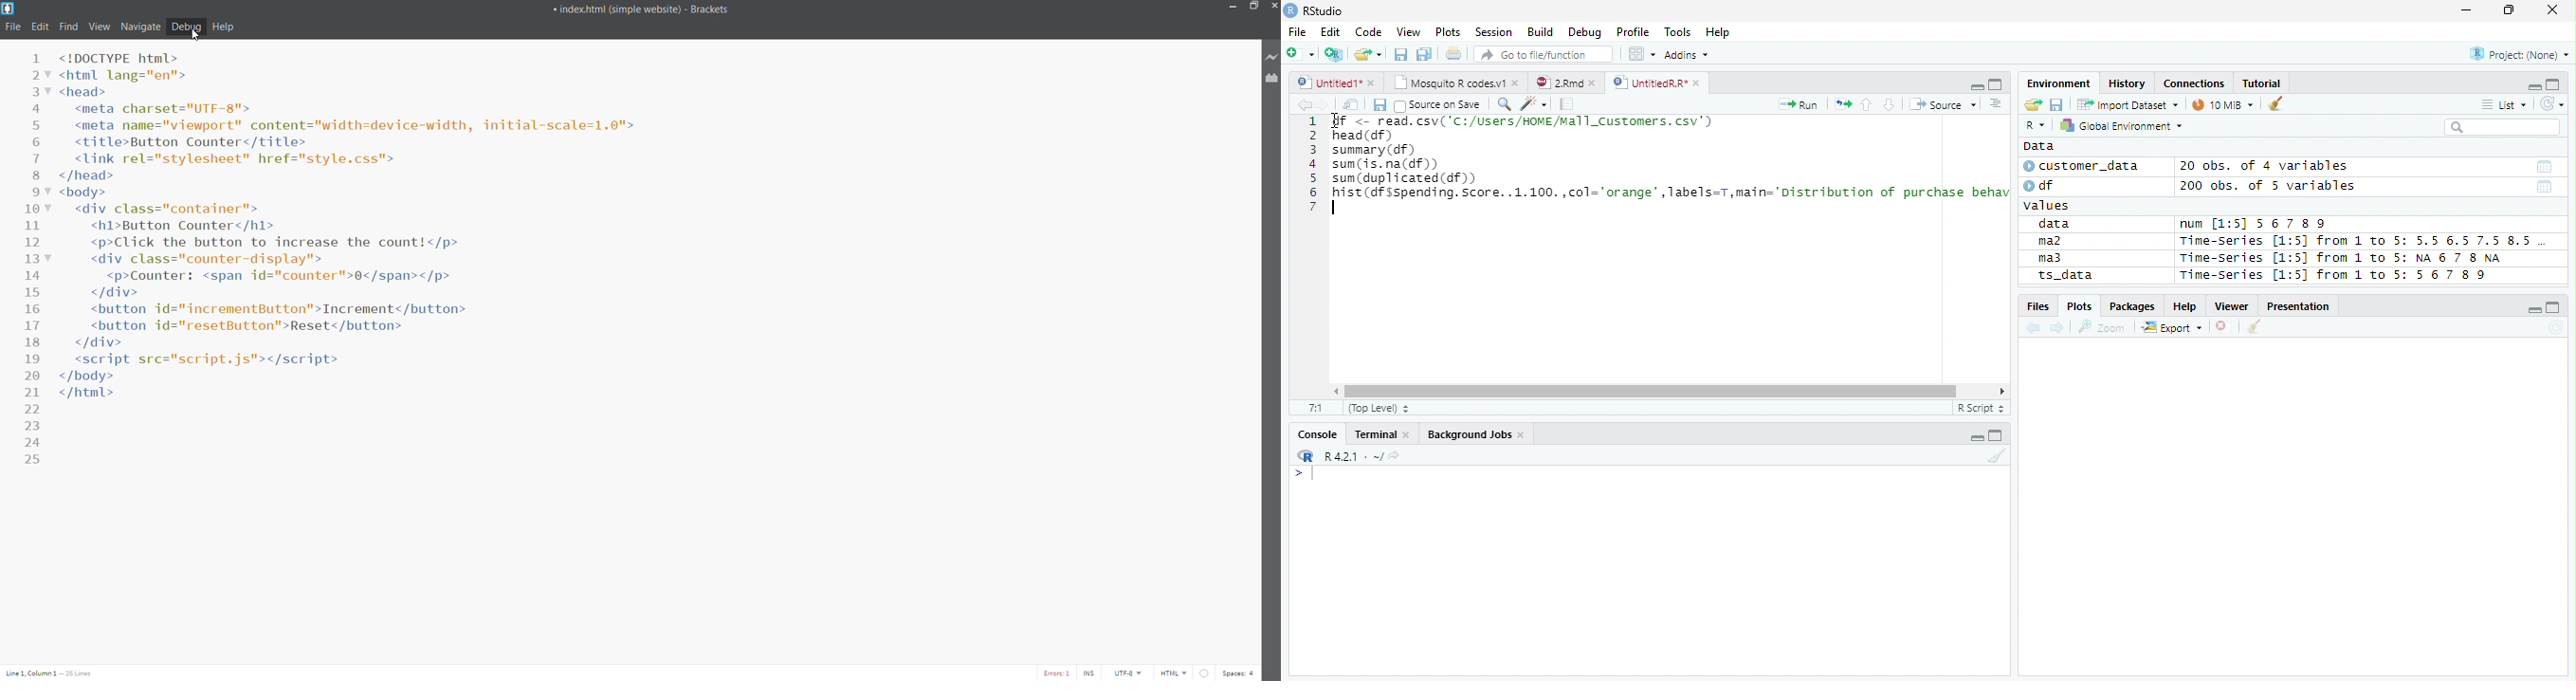  I want to click on Next, so click(2058, 329).